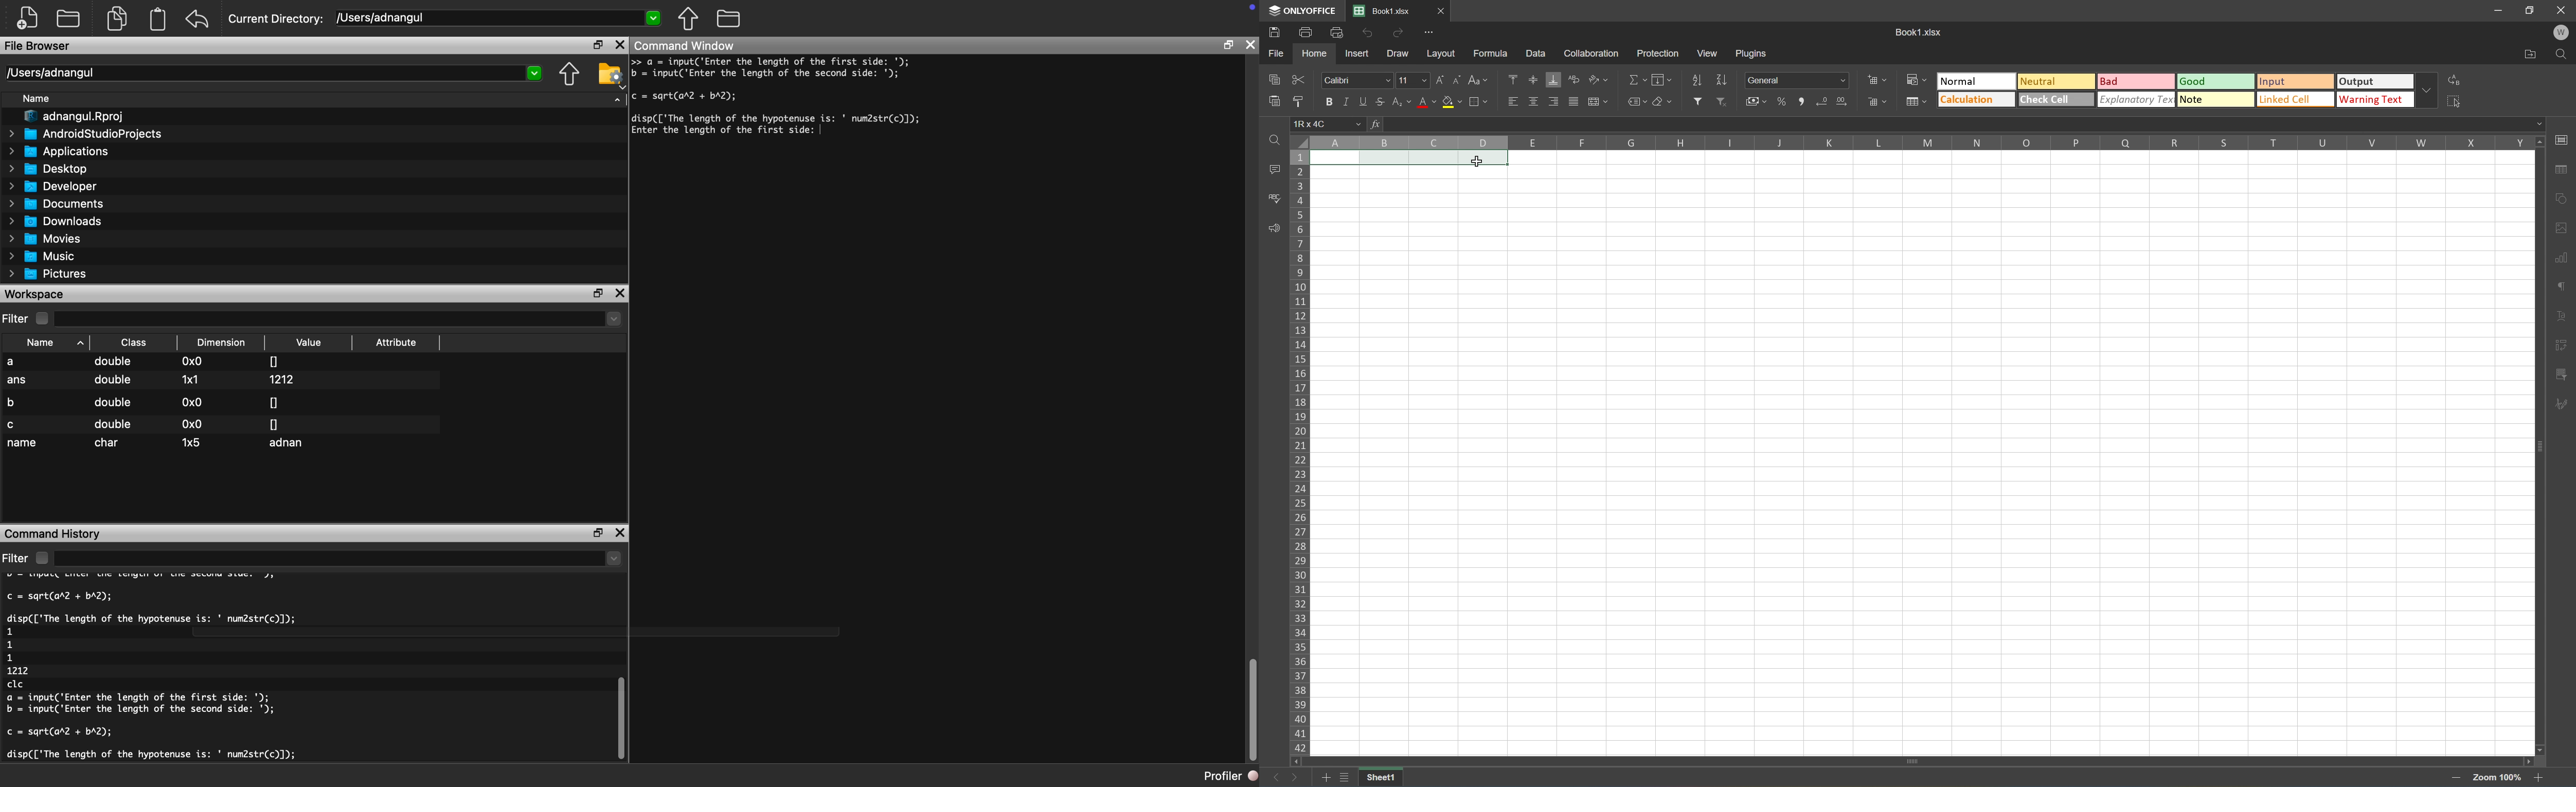  I want to click on adnan, so click(290, 444).